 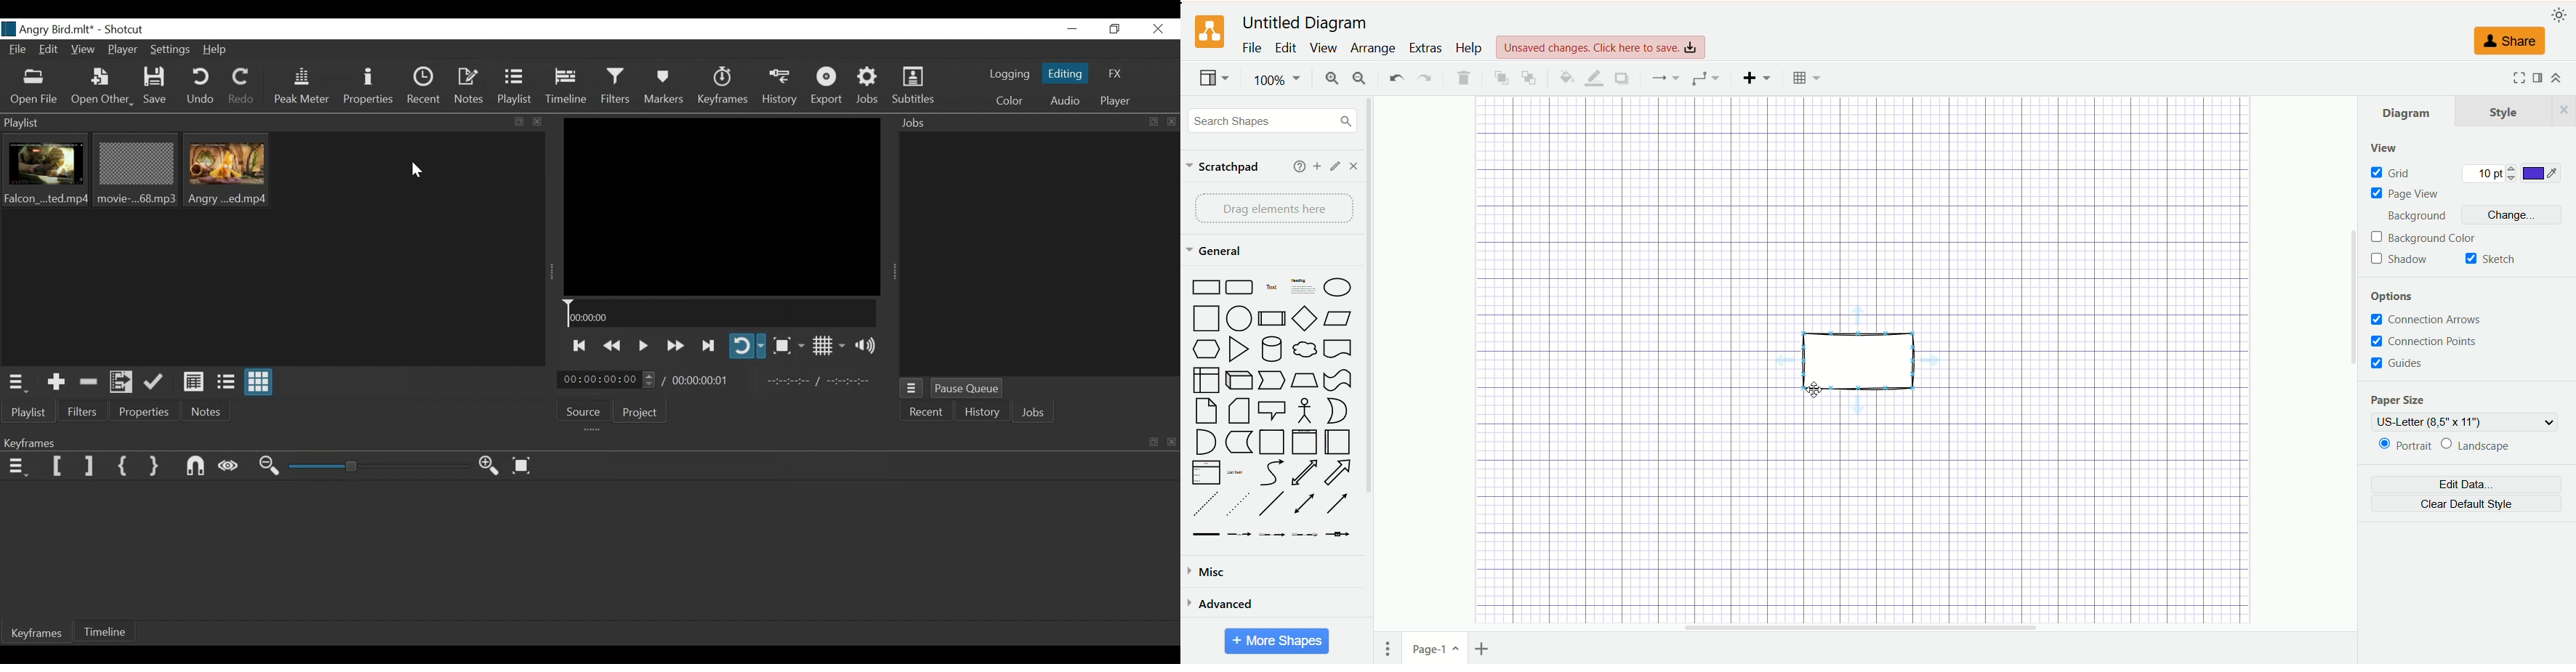 What do you see at coordinates (2516, 78) in the screenshot?
I see `fullscreen` at bounding box center [2516, 78].